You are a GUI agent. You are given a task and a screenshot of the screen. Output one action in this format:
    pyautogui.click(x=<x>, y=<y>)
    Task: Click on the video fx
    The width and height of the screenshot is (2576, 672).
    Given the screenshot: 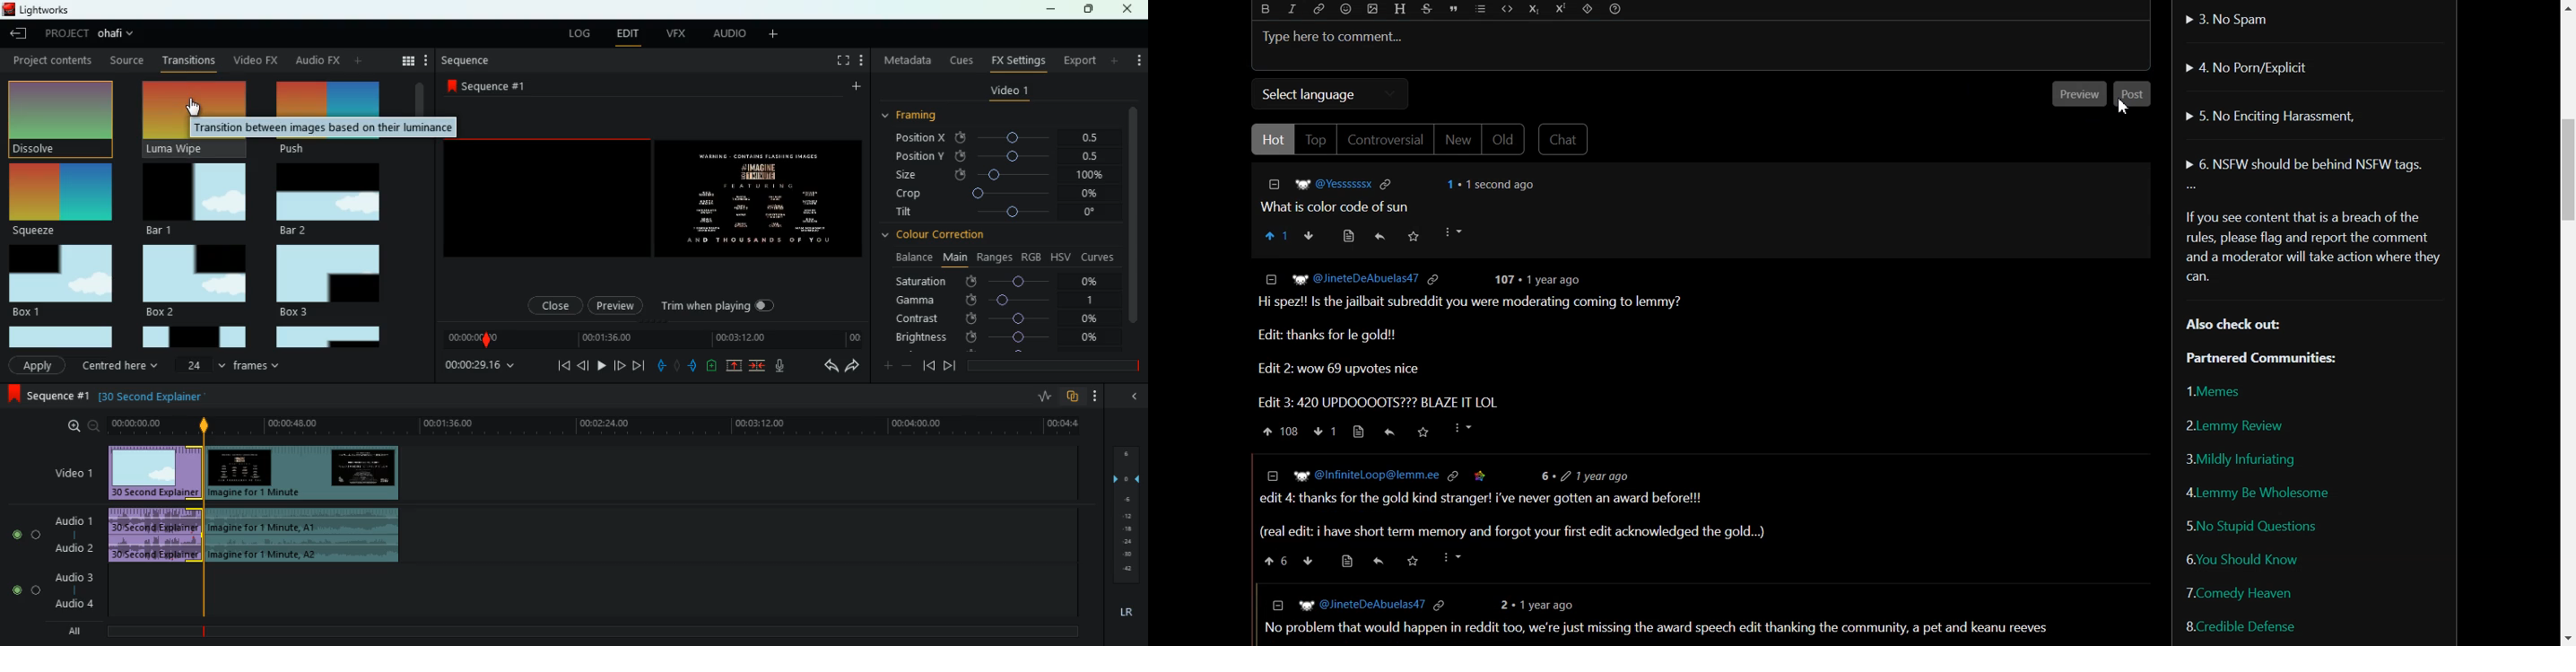 What is the action you would take?
    pyautogui.click(x=253, y=61)
    